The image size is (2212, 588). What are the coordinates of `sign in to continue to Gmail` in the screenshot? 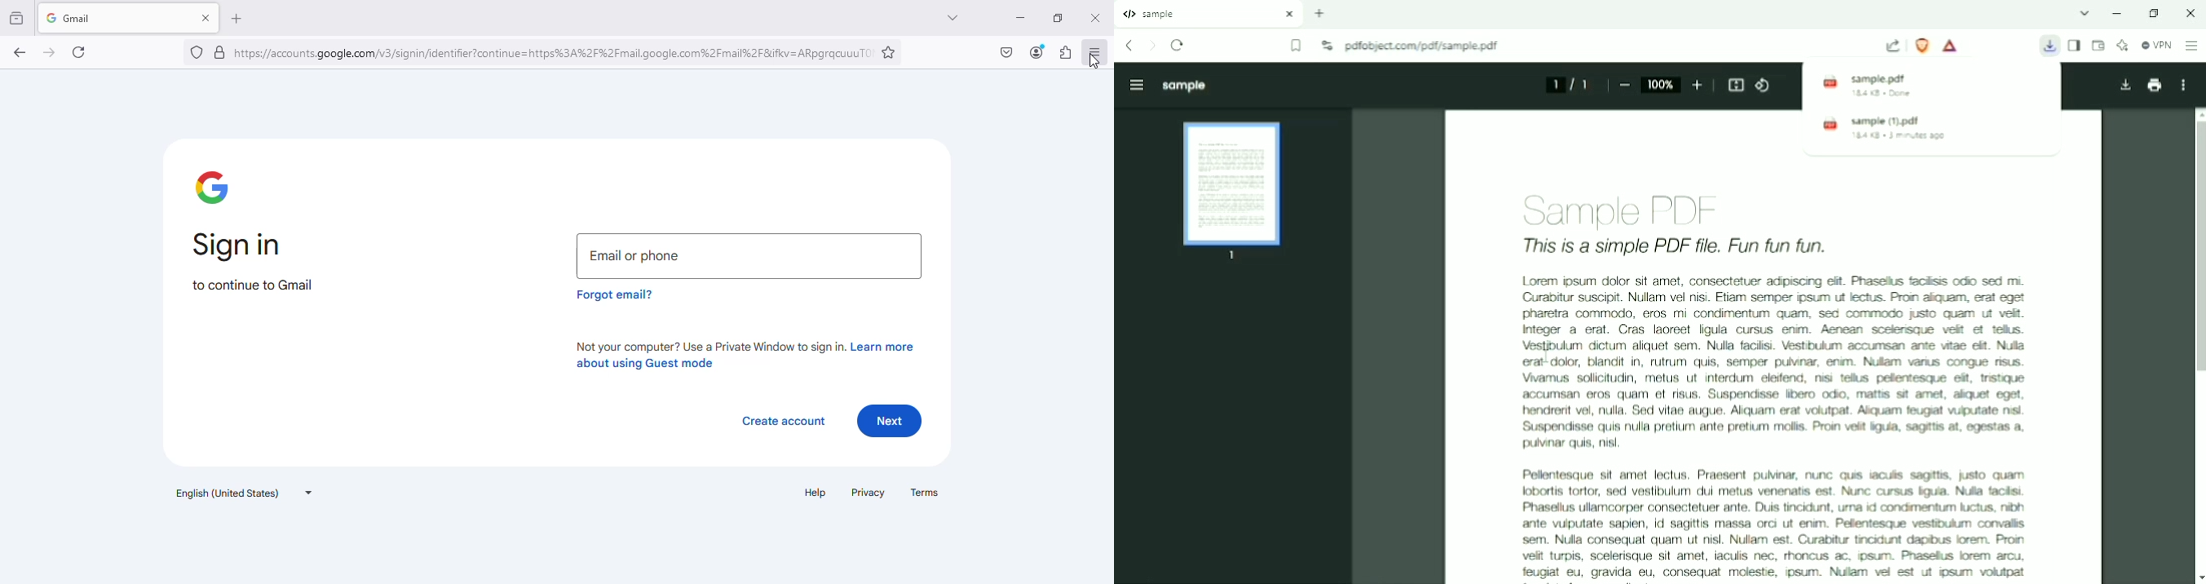 It's located at (252, 261).